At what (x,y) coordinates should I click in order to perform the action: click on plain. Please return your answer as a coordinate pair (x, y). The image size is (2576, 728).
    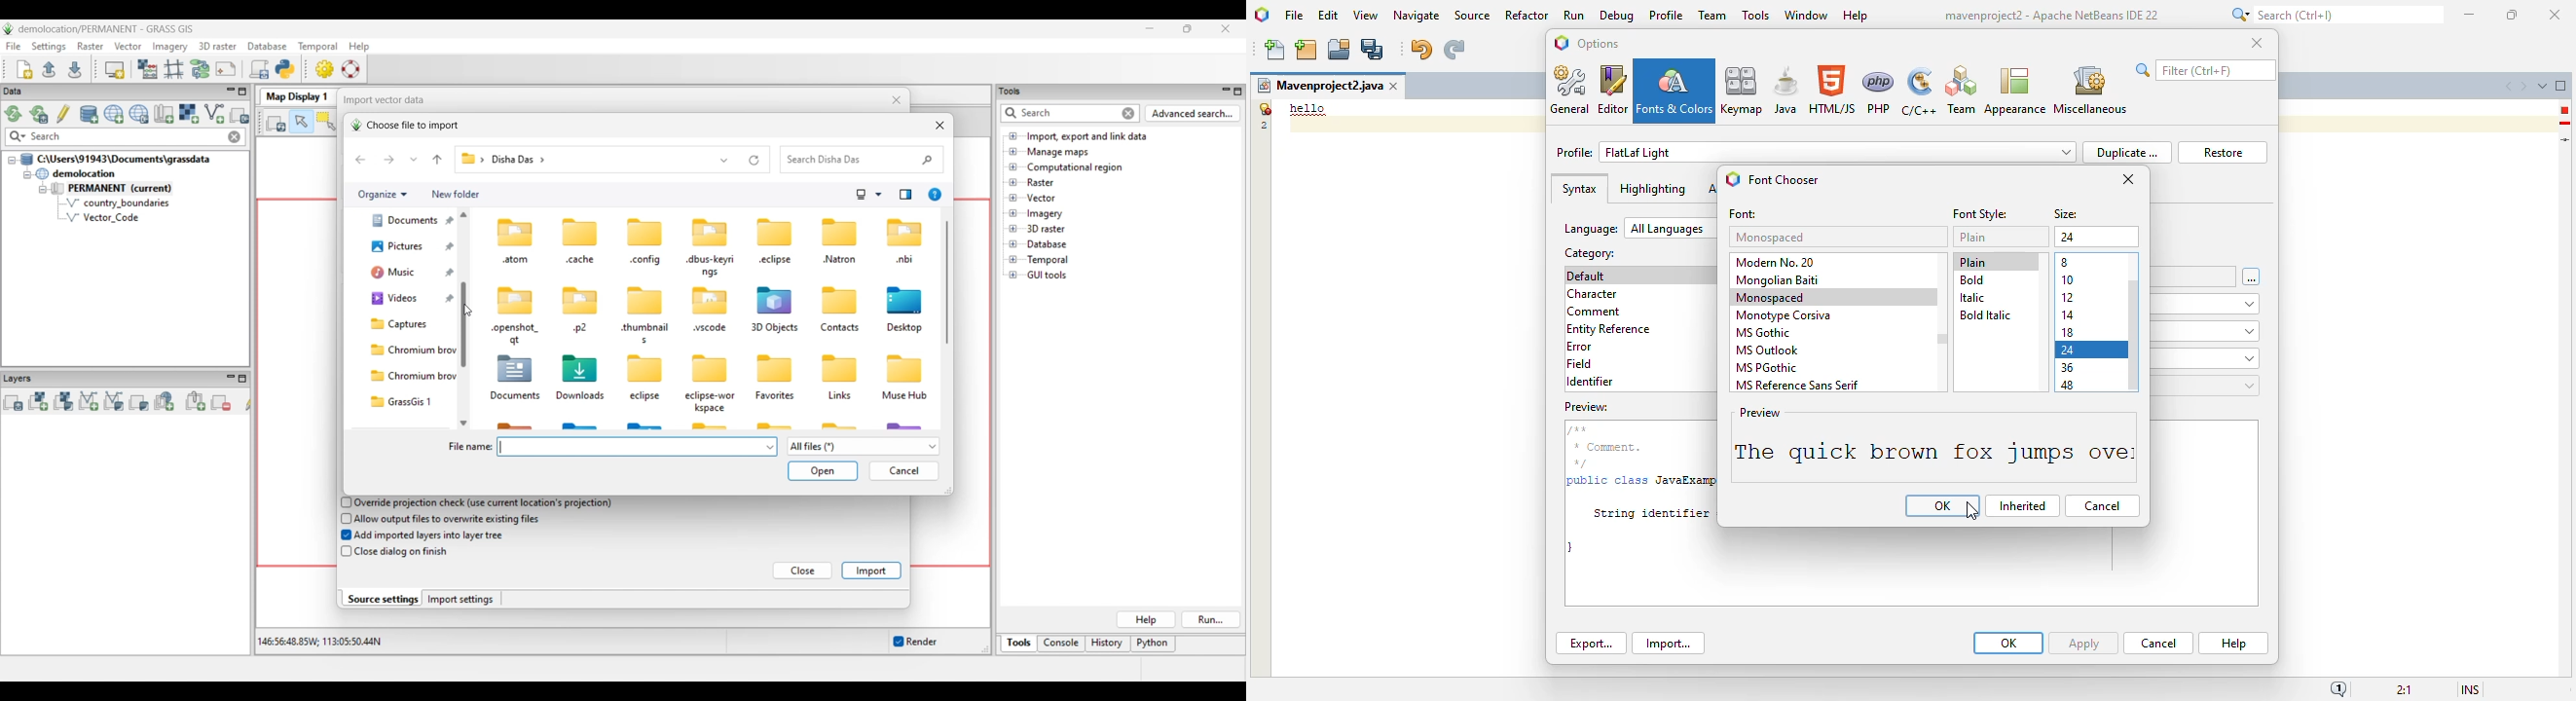
    Looking at the image, I should click on (1972, 262).